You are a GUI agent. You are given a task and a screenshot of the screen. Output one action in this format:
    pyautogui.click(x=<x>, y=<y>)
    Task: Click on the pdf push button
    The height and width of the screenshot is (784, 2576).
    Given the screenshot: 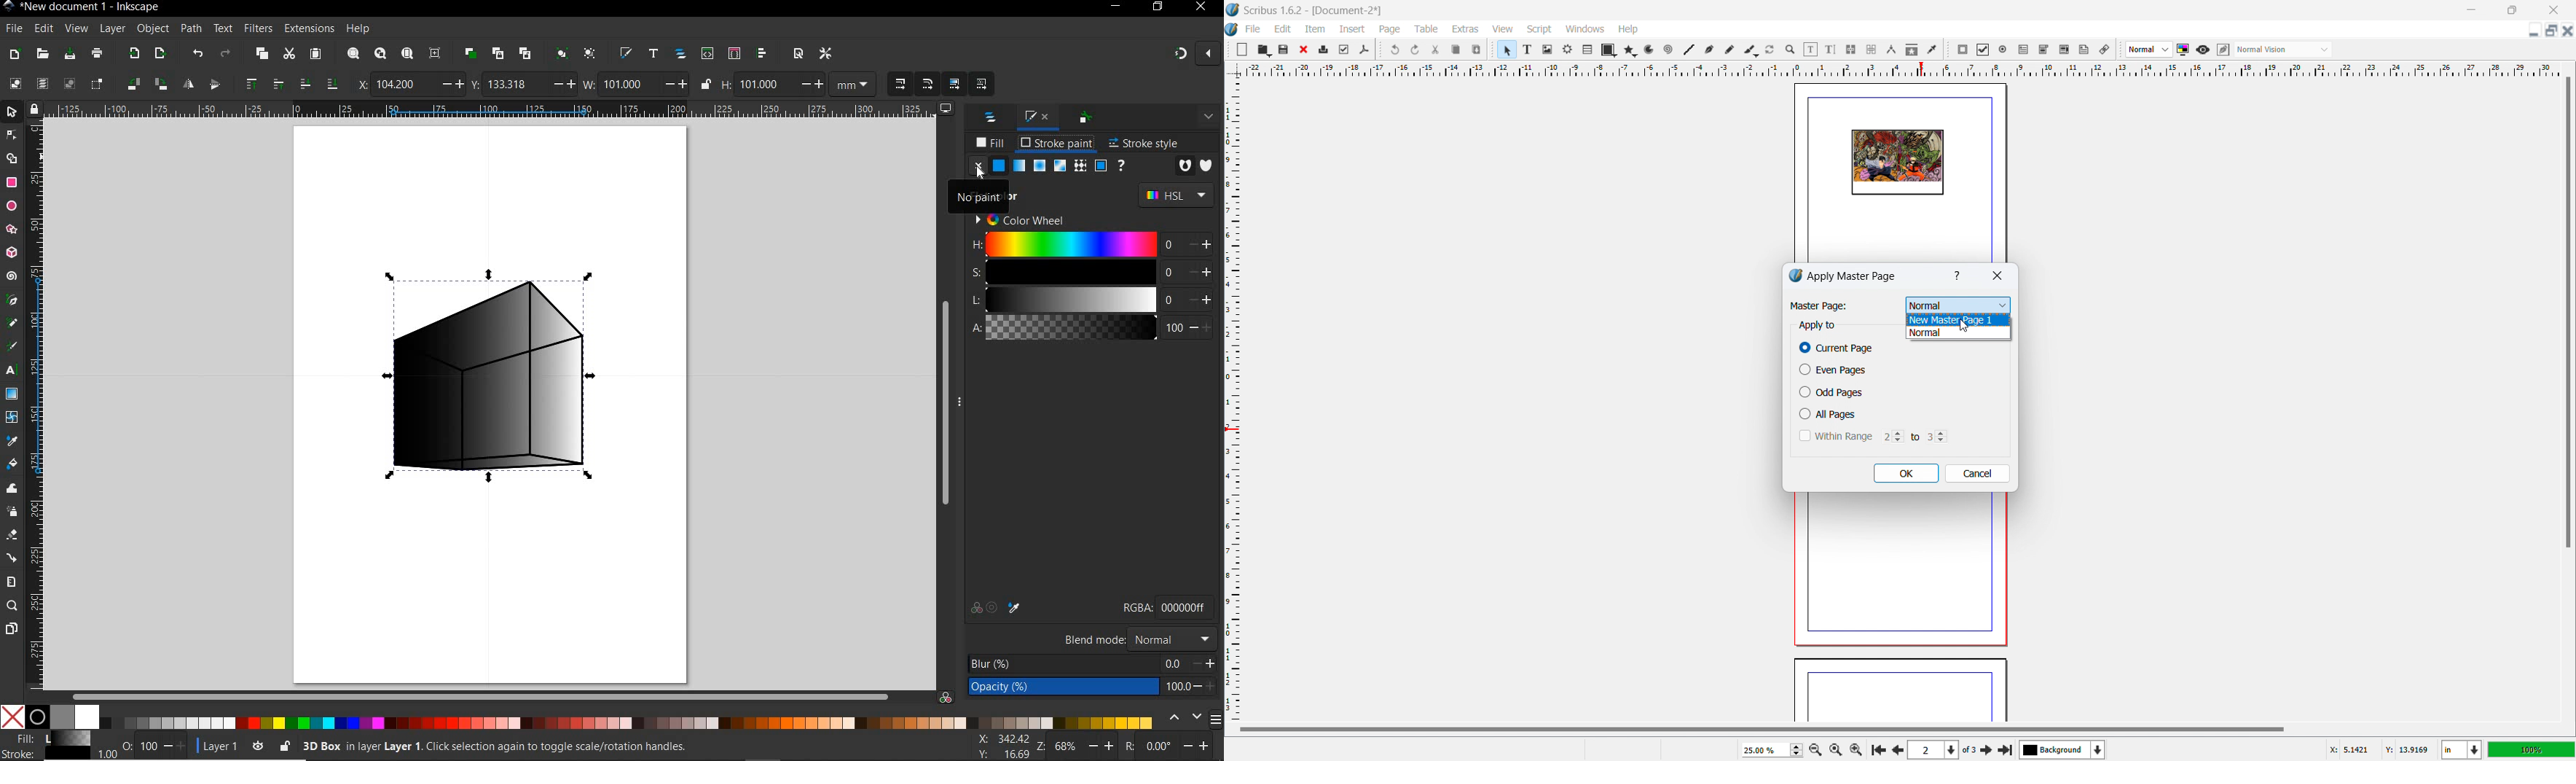 What is the action you would take?
    pyautogui.click(x=1963, y=49)
    